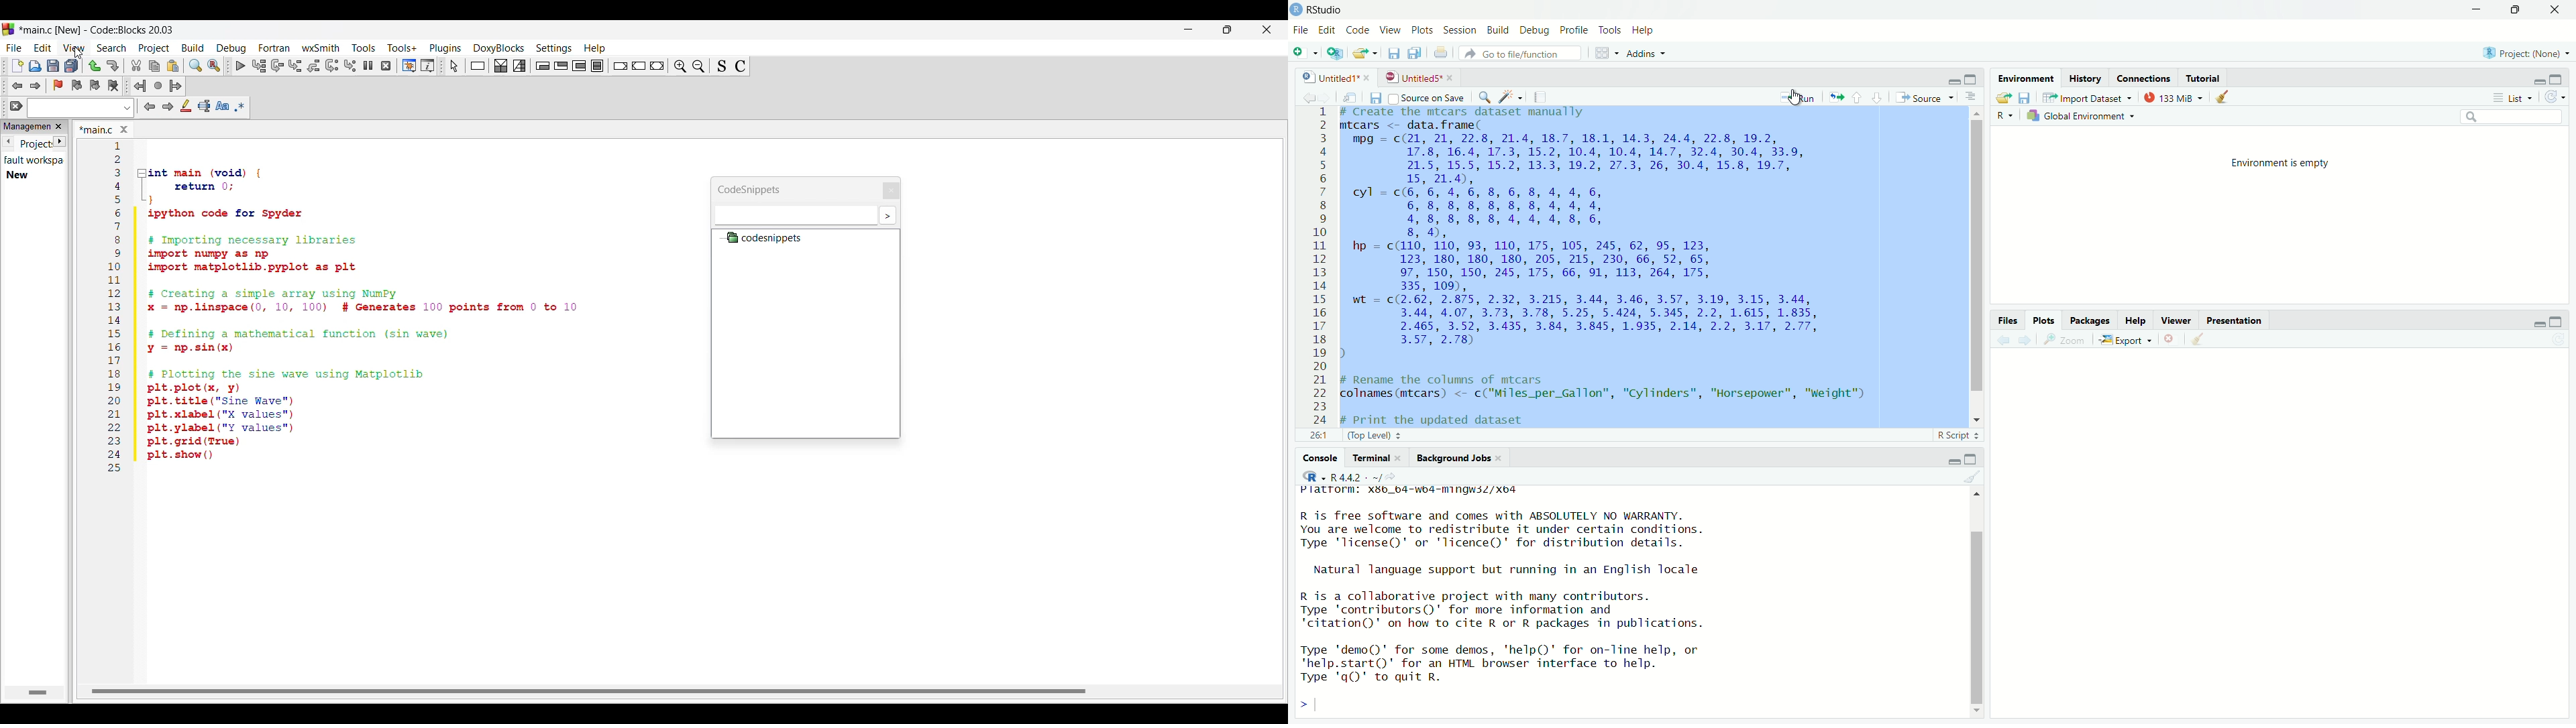 This screenshot has width=2576, height=728. Describe the element at coordinates (1576, 31) in the screenshot. I see `Profile` at that location.